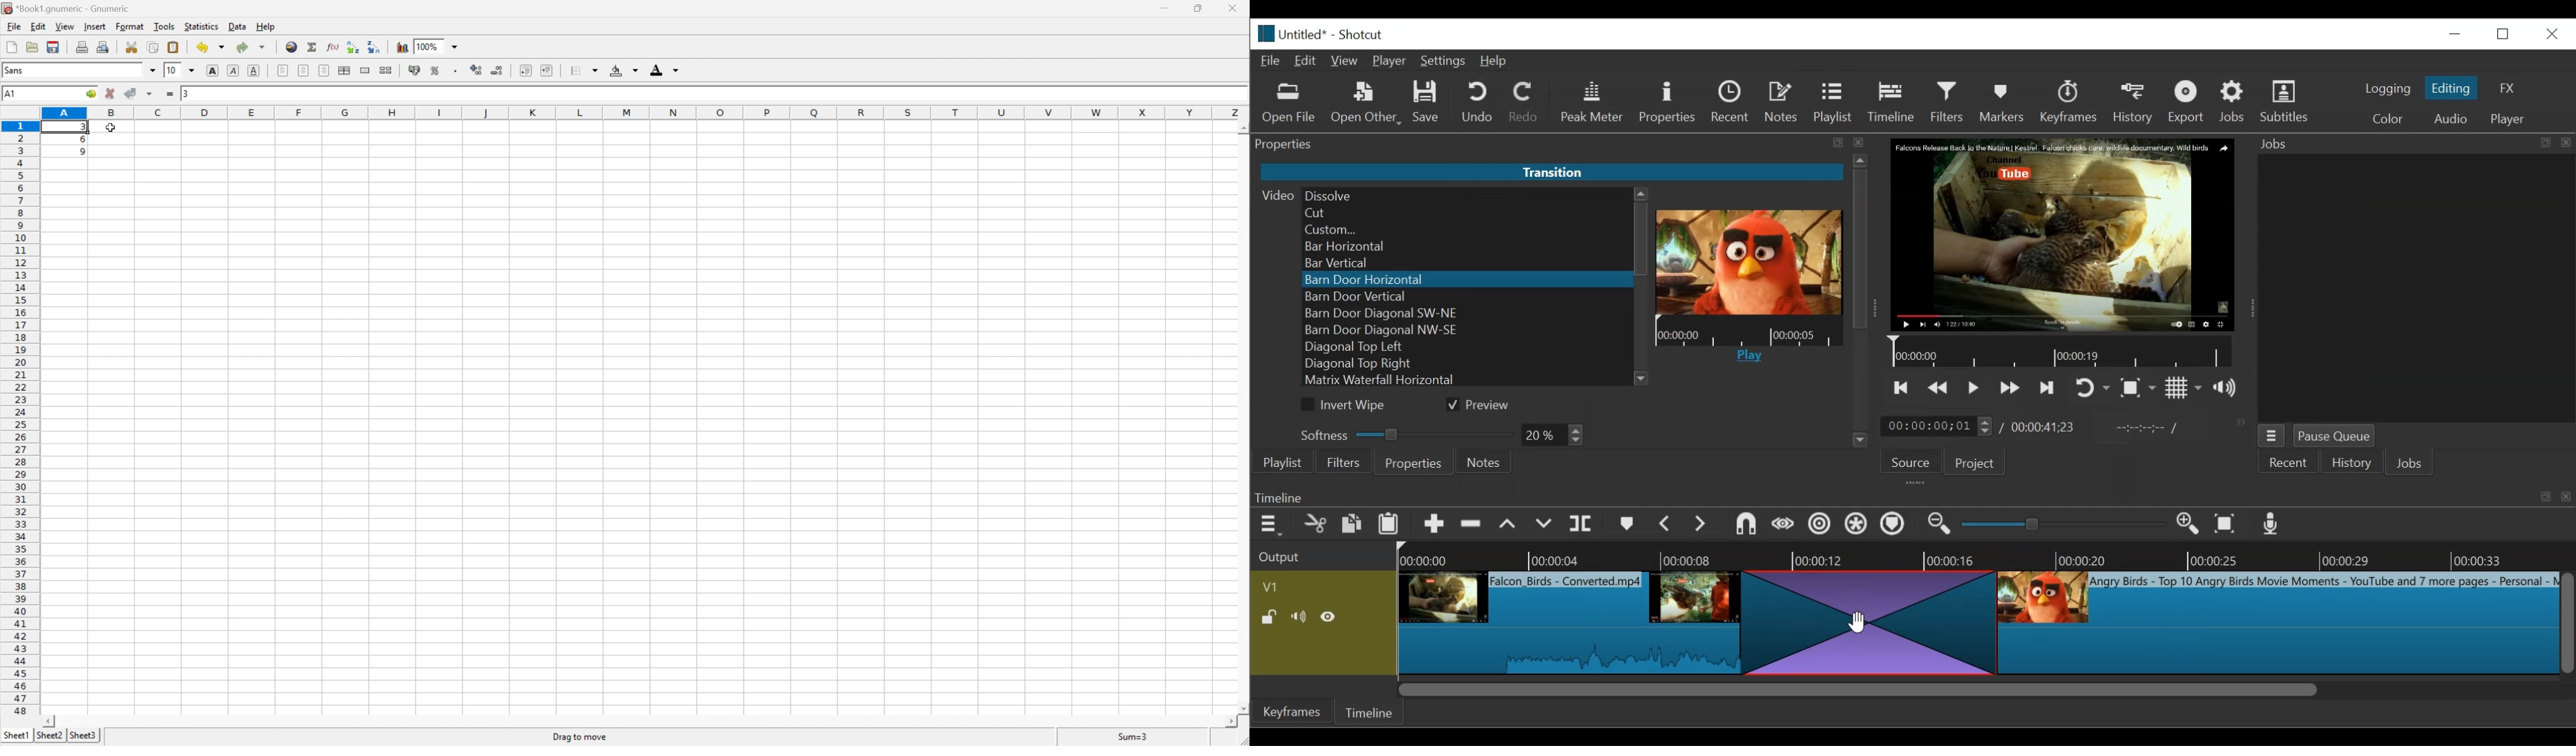 This screenshot has height=756, width=2576. I want to click on Close, so click(1230, 7).